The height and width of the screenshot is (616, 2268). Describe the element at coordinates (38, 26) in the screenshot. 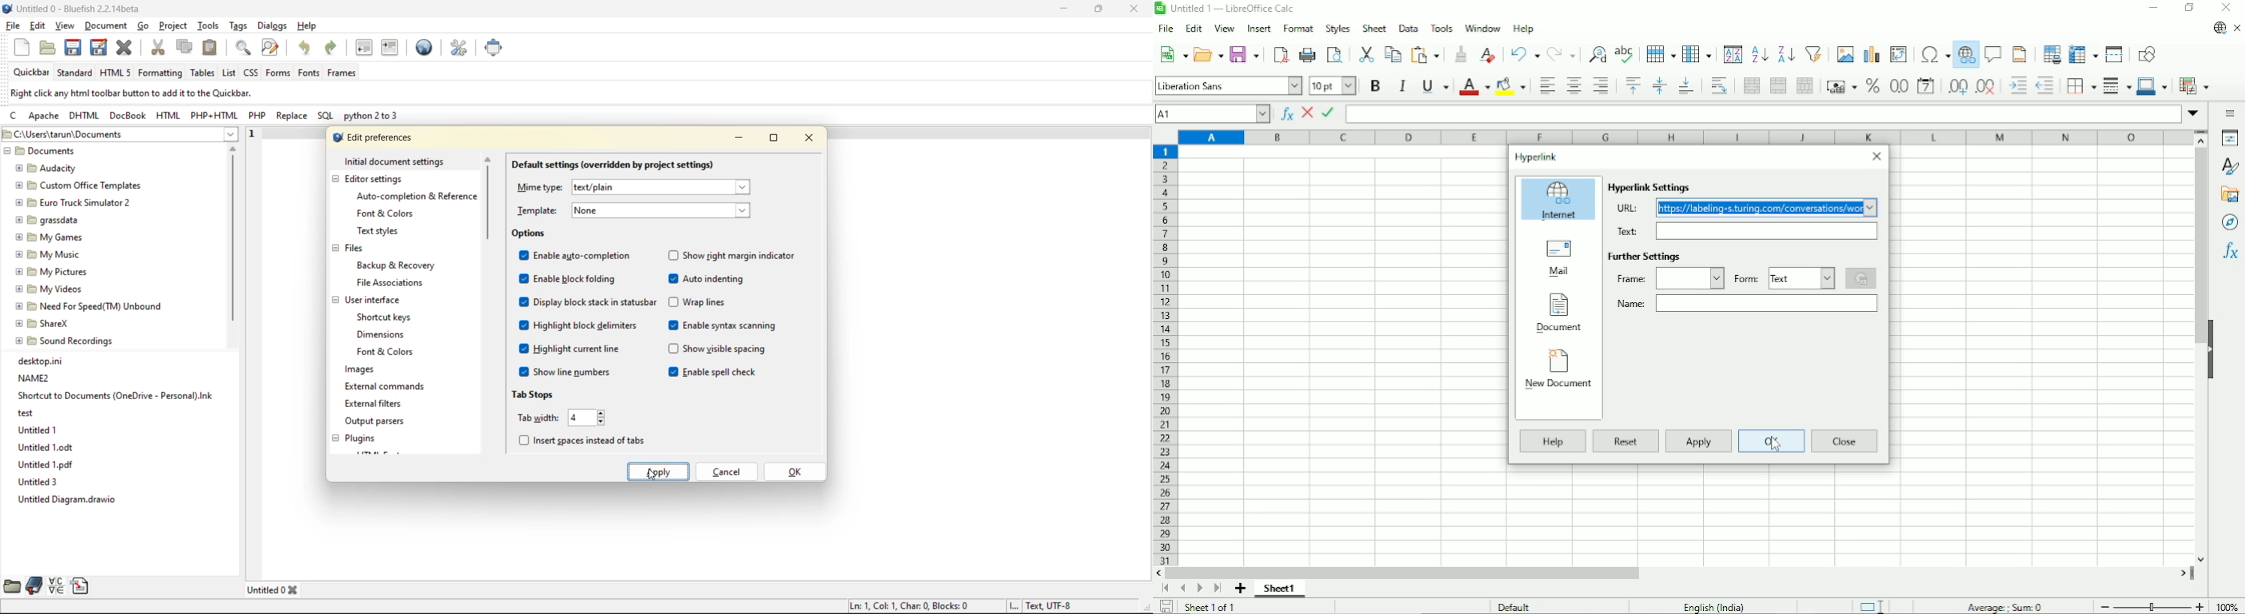

I see `edit` at that location.